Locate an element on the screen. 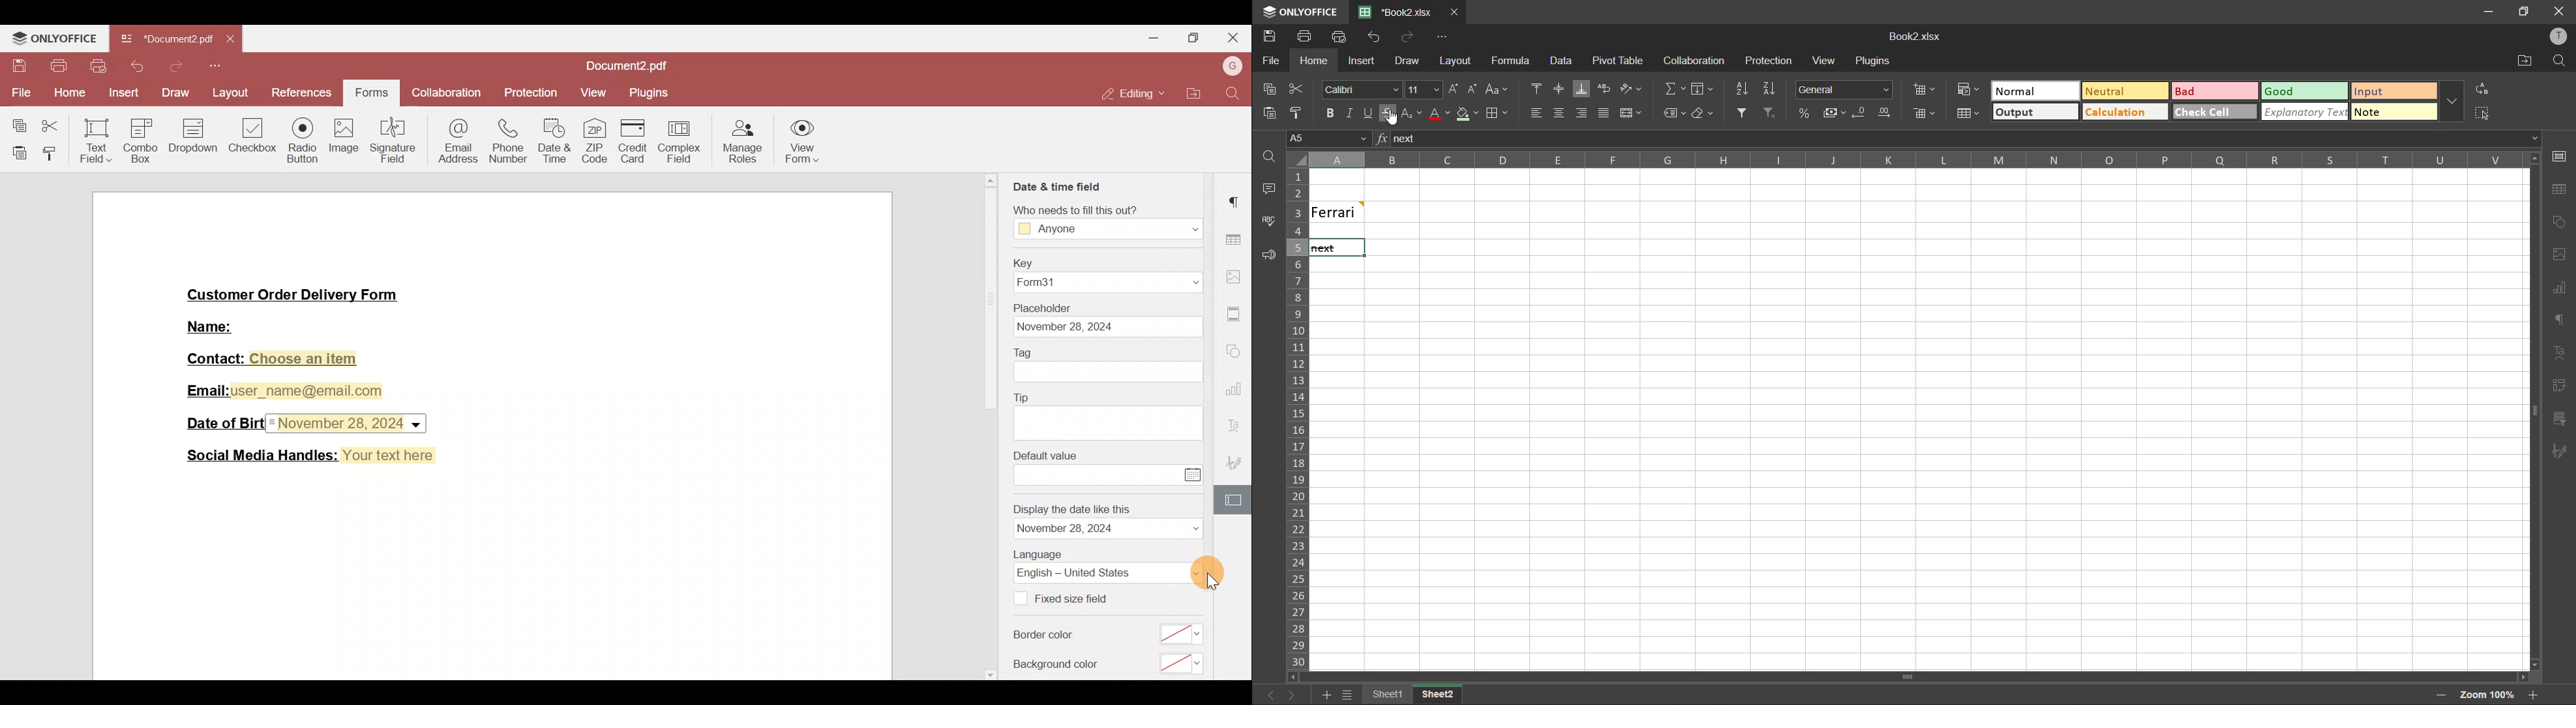 This screenshot has height=728, width=2576. enter value is located at coordinates (1098, 474).